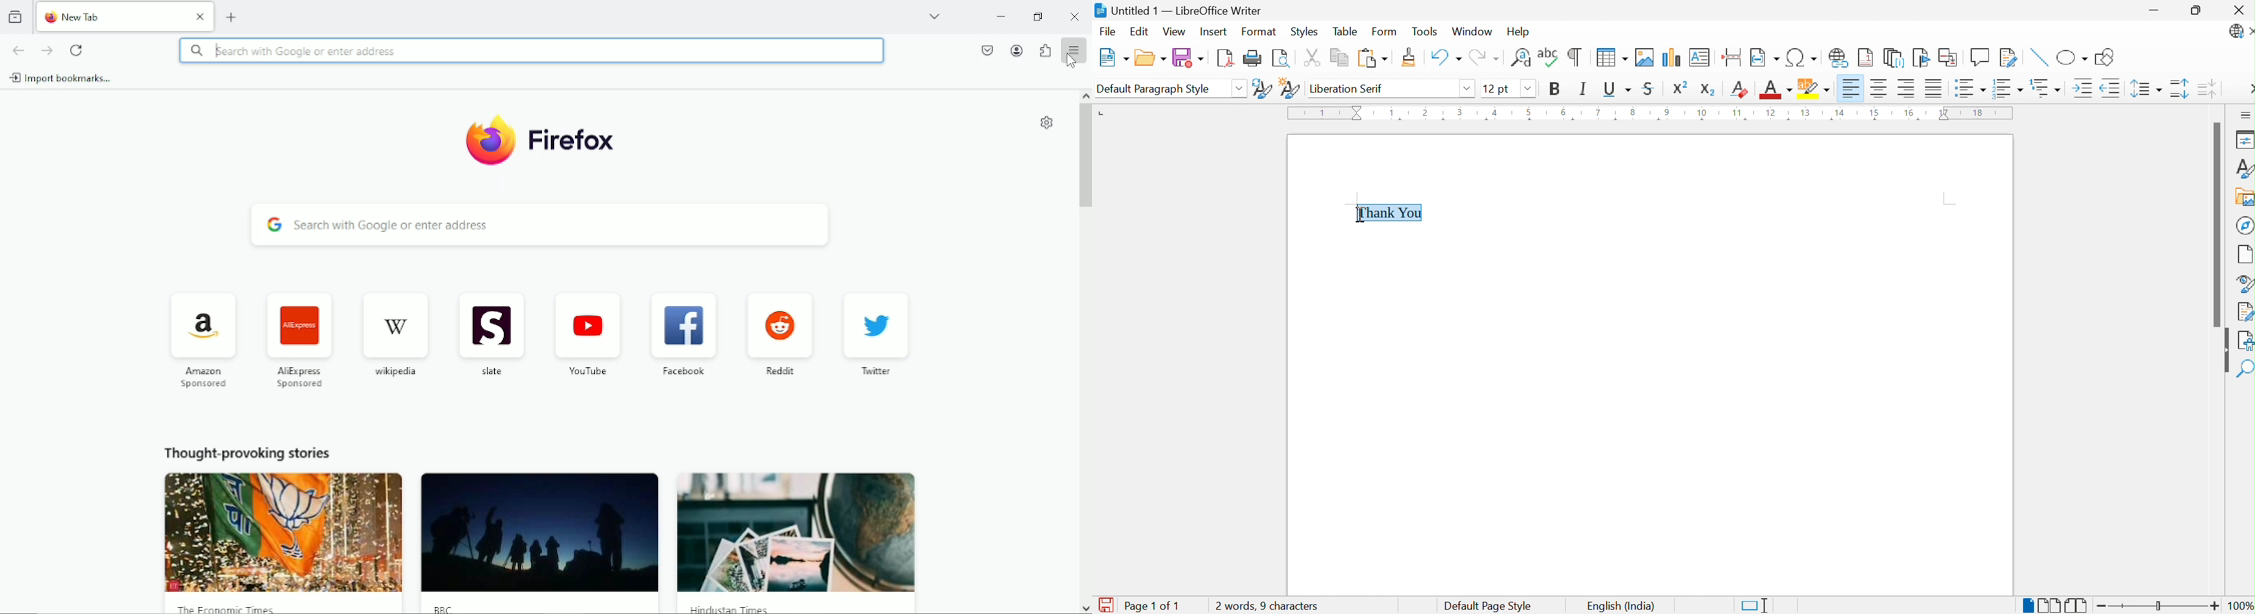 The height and width of the screenshot is (616, 2268). I want to click on Decrease Paragraph Spacing, so click(2209, 90).